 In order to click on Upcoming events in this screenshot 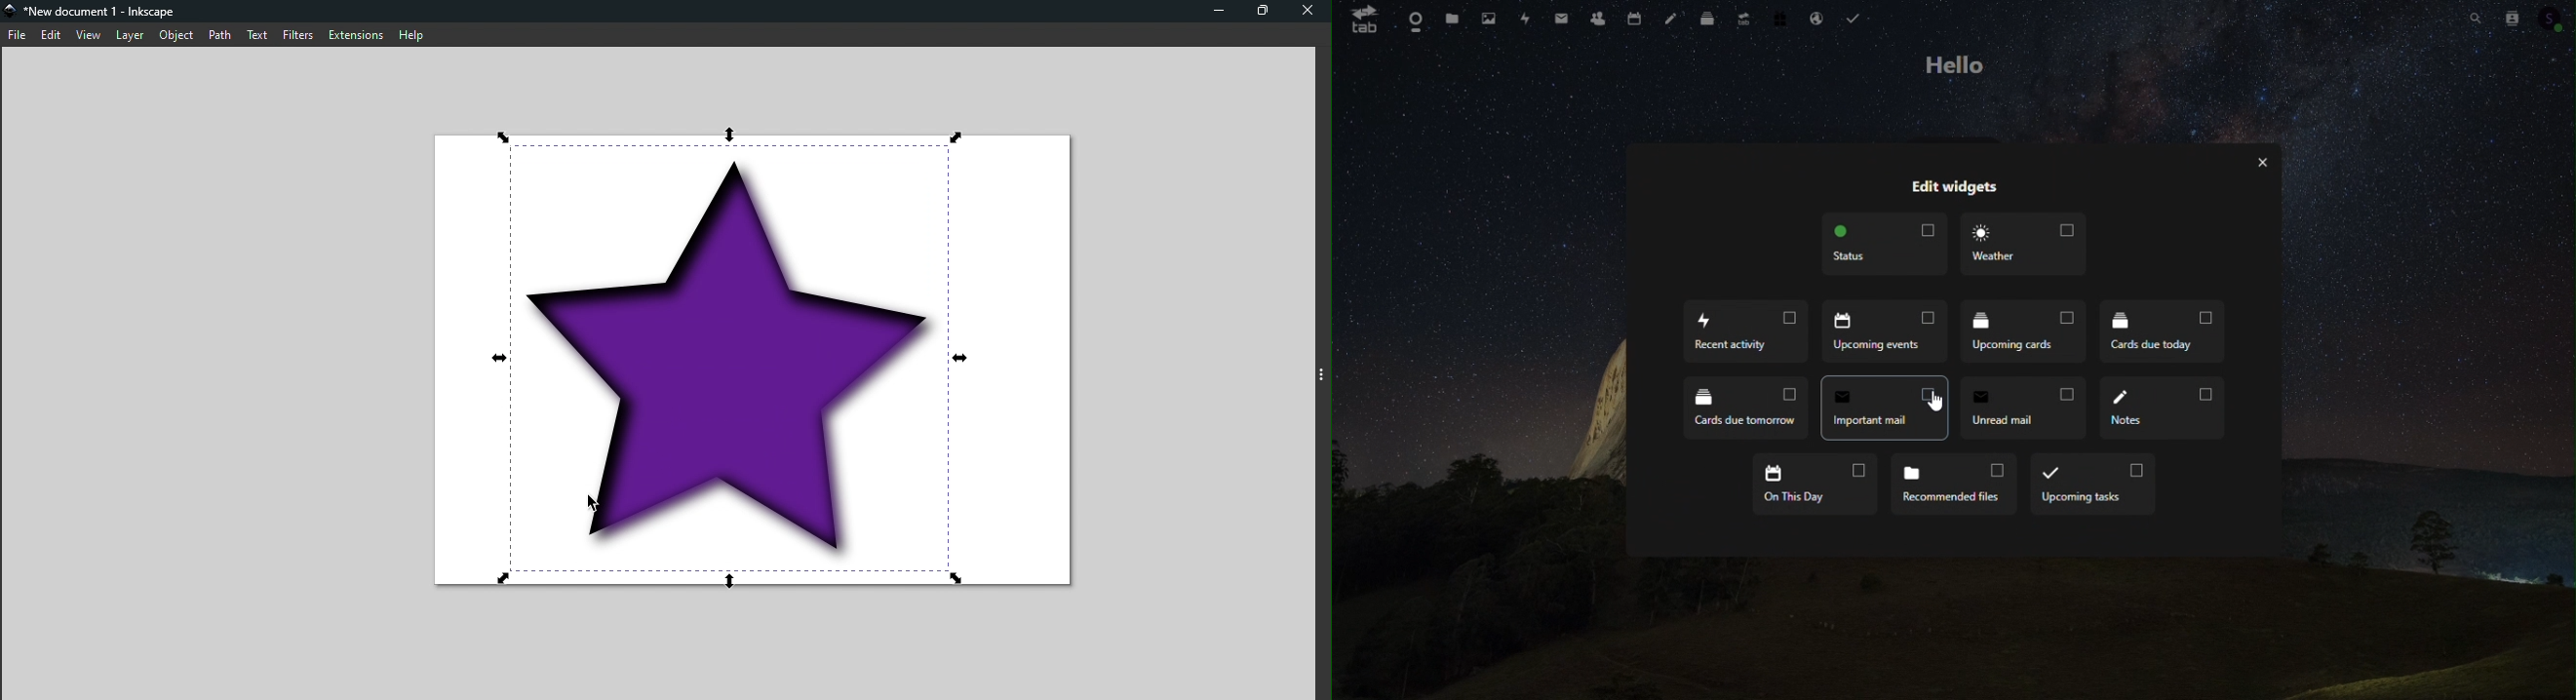, I will do `click(1889, 332)`.